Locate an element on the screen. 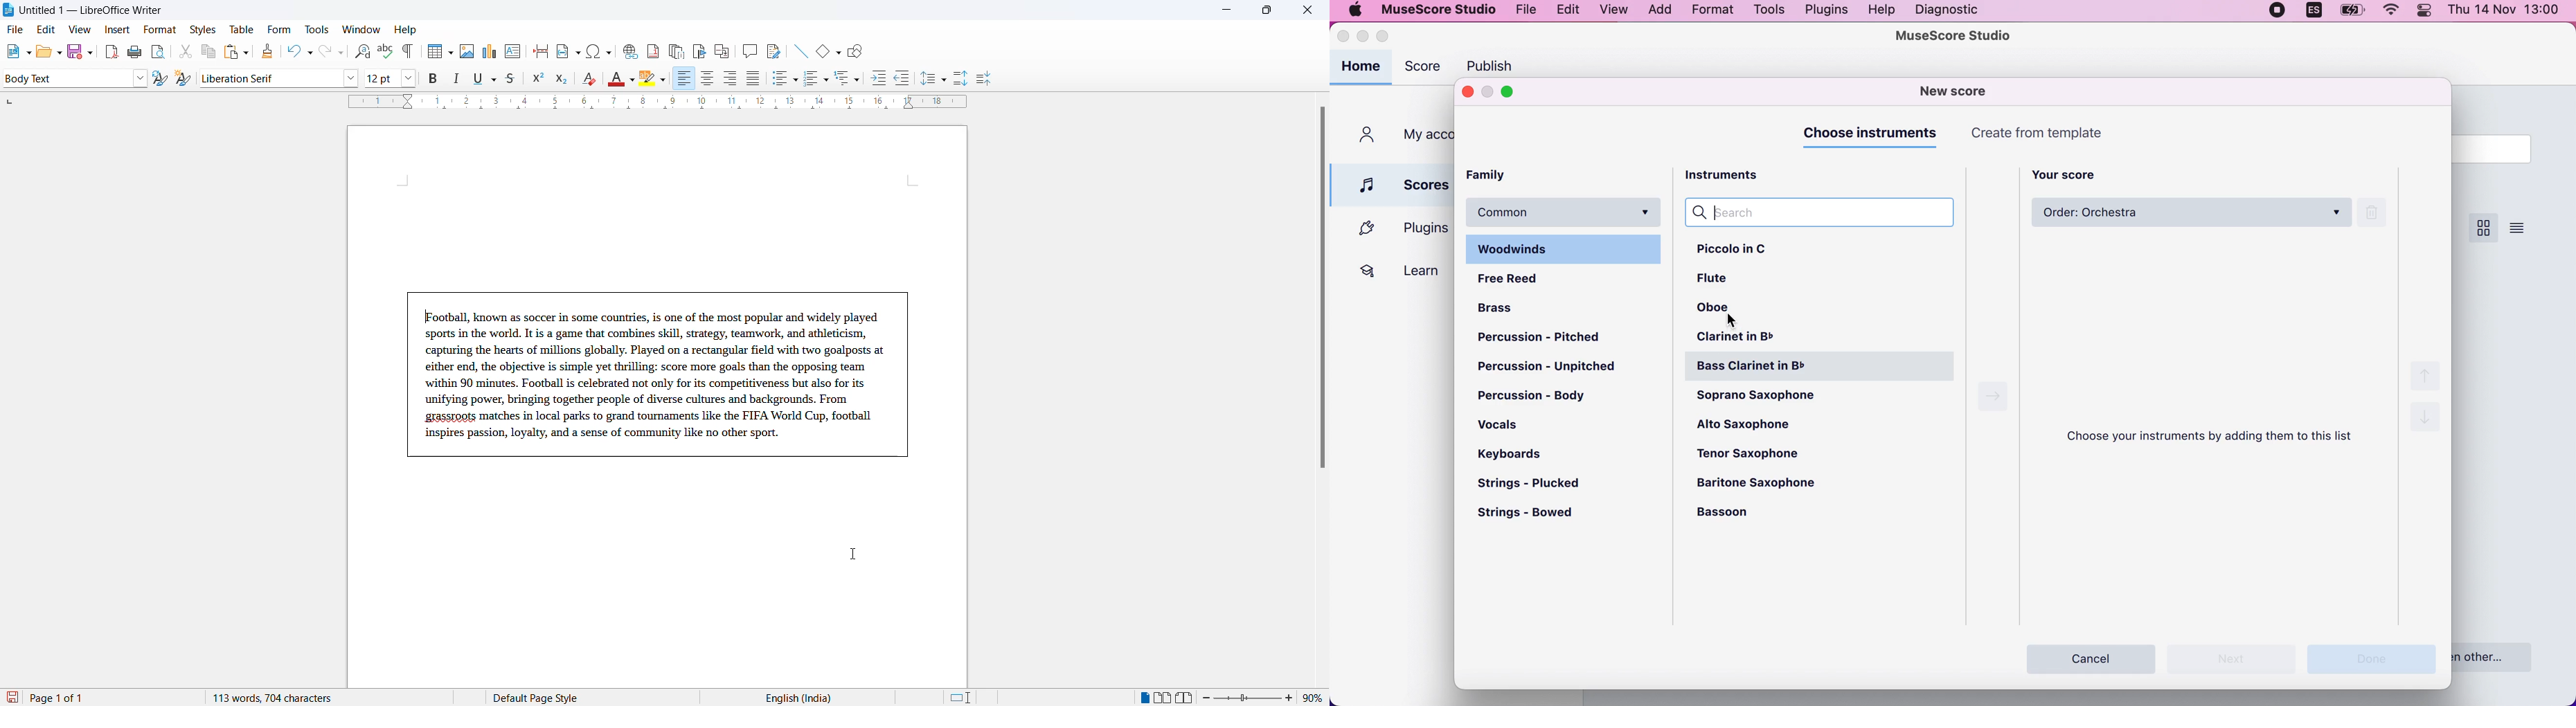  search is located at coordinates (1829, 214).